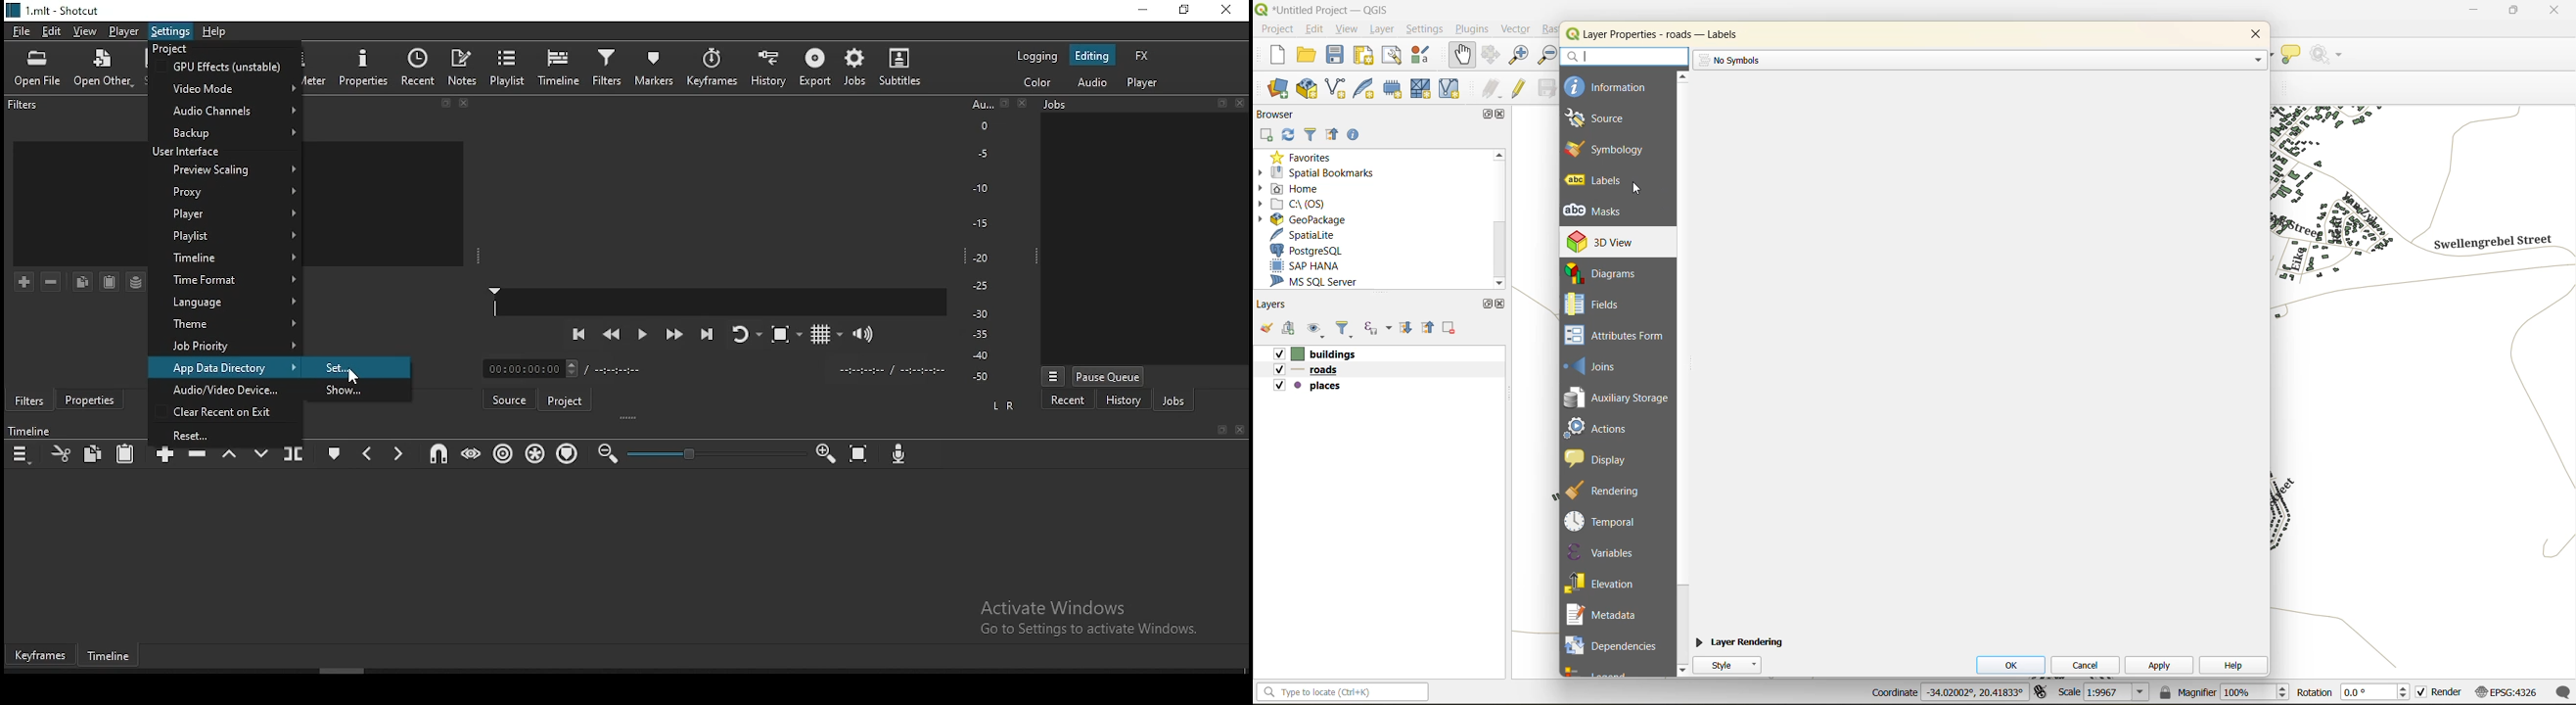 This screenshot has height=728, width=2576. What do you see at coordinates (708, 333) in the screenshot?
I see `skip to the next point` at bounding box center [708, 333].